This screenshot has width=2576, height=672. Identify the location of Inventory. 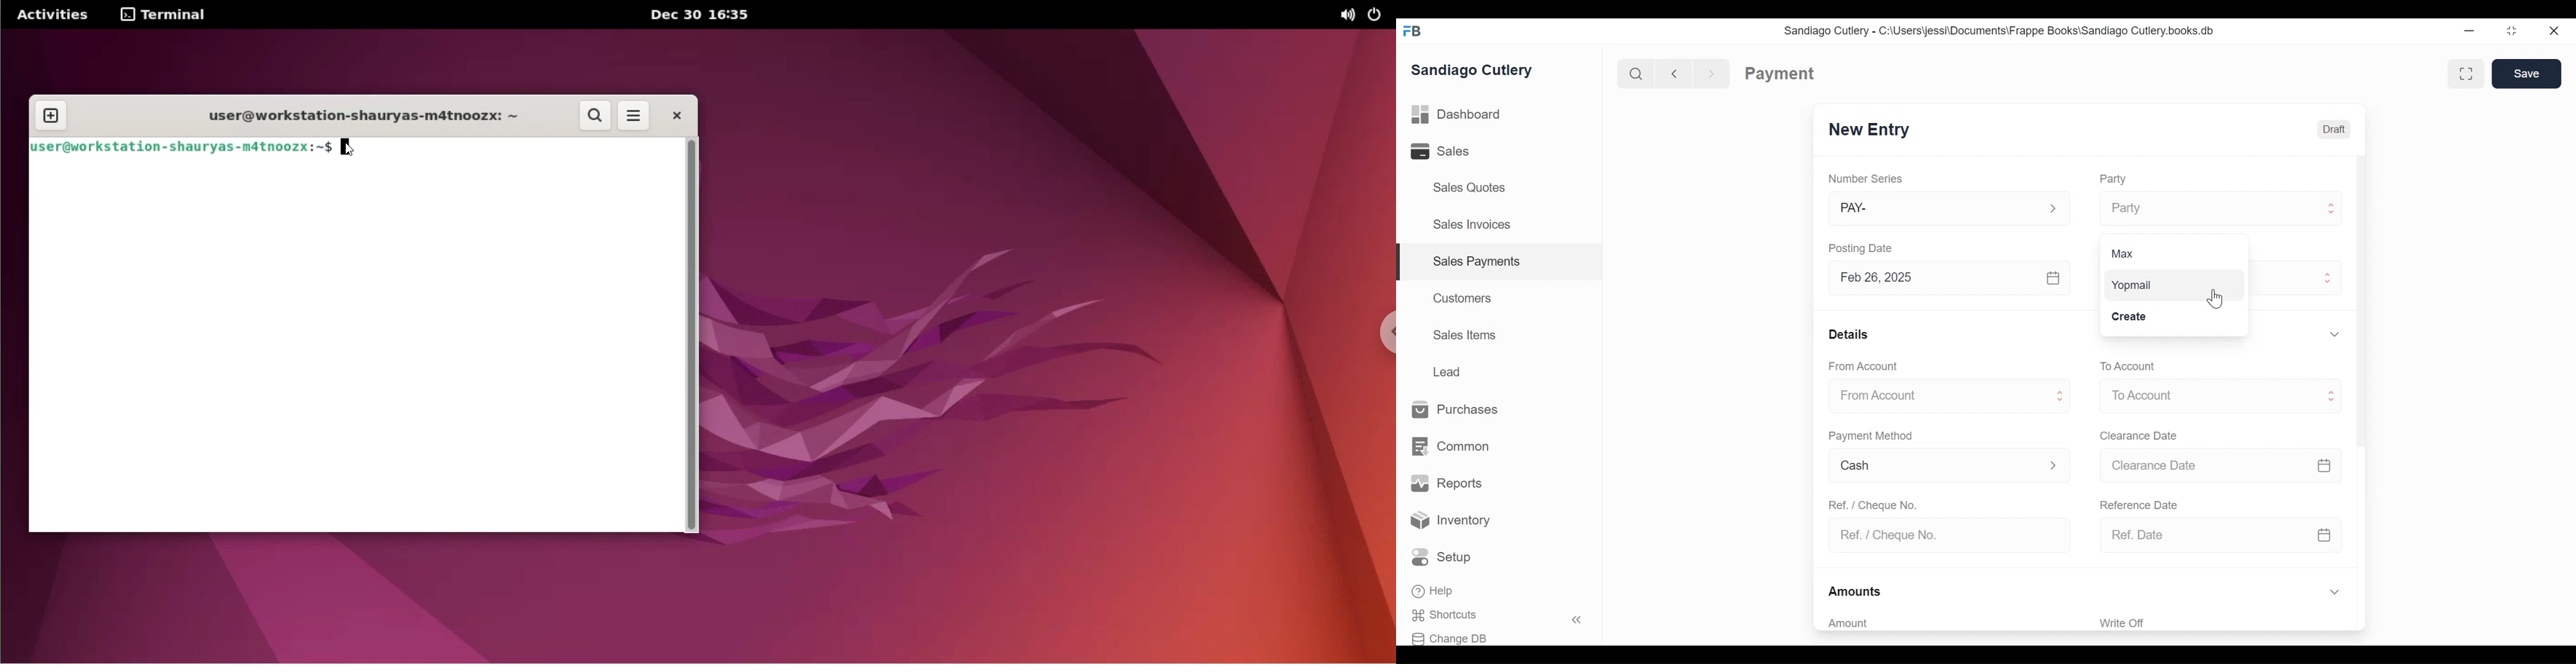
(1451, 521).